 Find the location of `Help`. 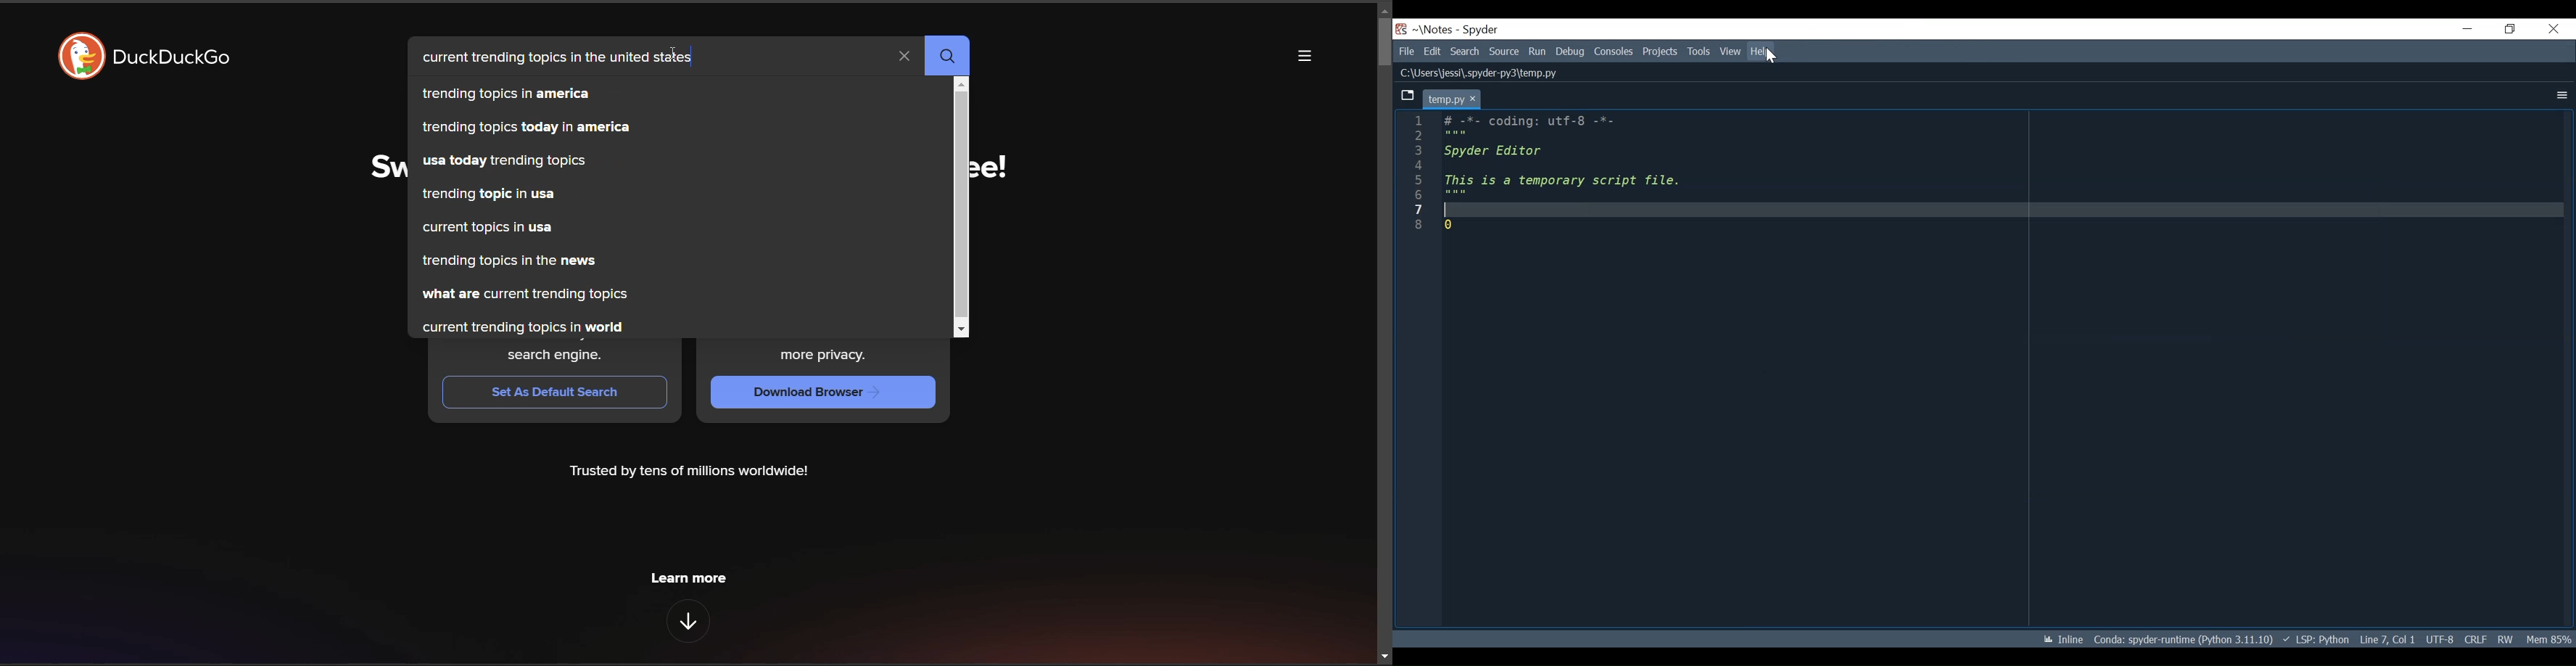

Help is located at coordinates (1763, 50).